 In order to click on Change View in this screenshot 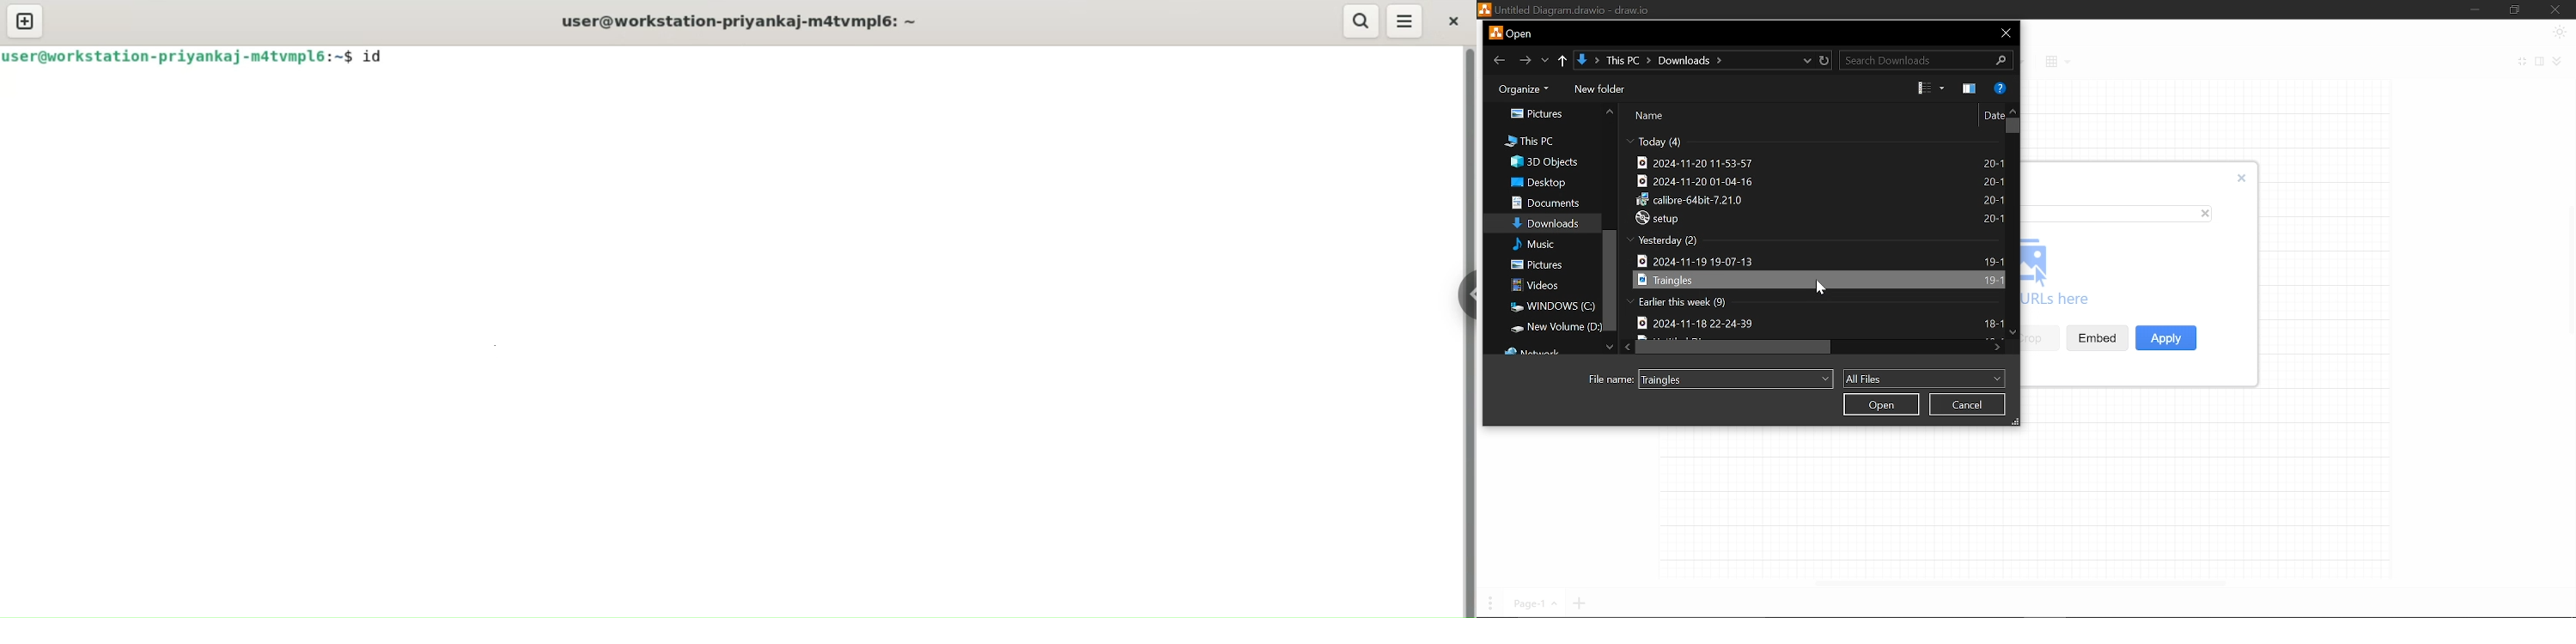, I will do `click(1917, 88)`.